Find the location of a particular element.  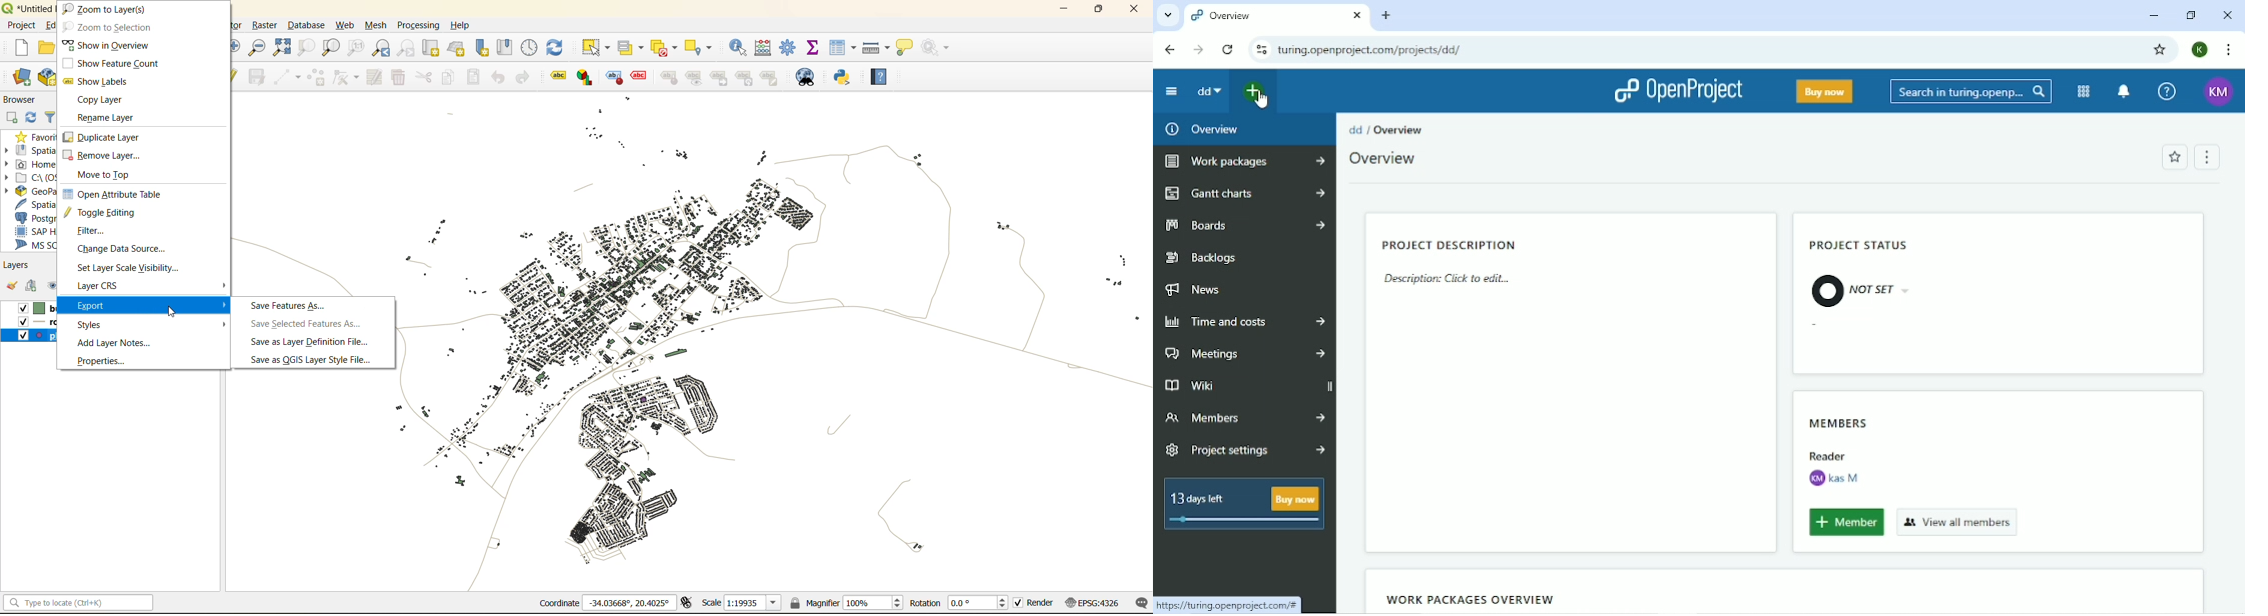

coordinates is located at coordinates (606, 603).